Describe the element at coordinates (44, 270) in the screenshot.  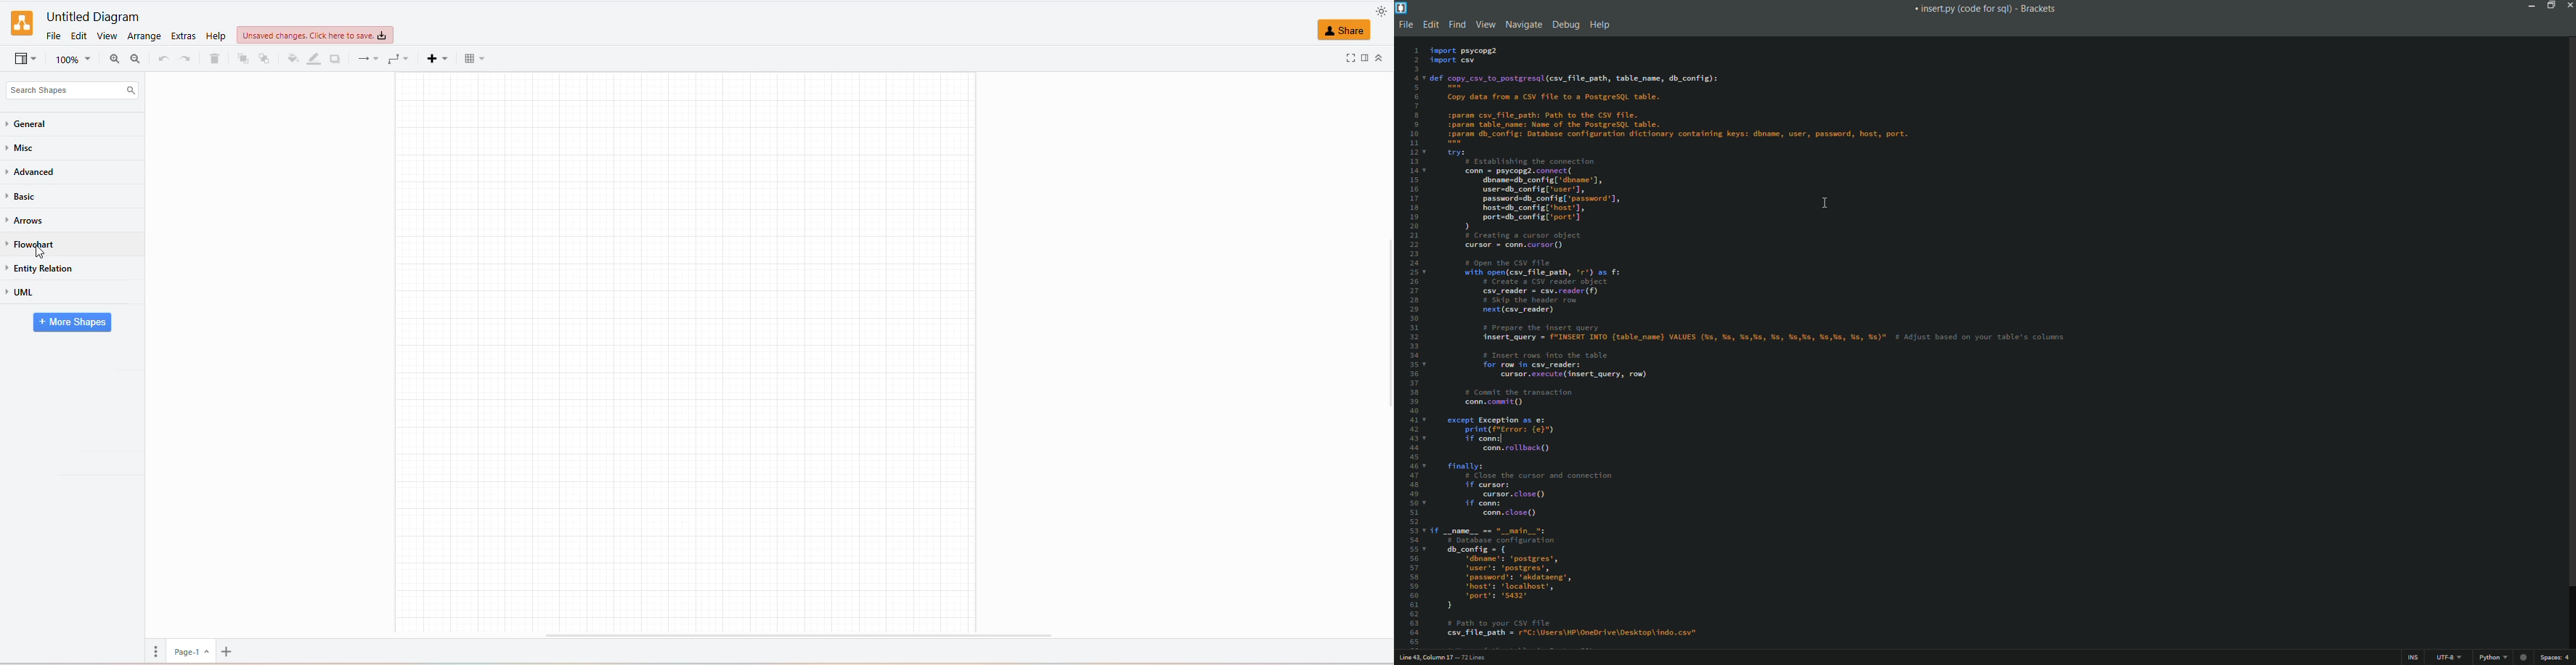
I see `ENTITY RELATION` at that location.